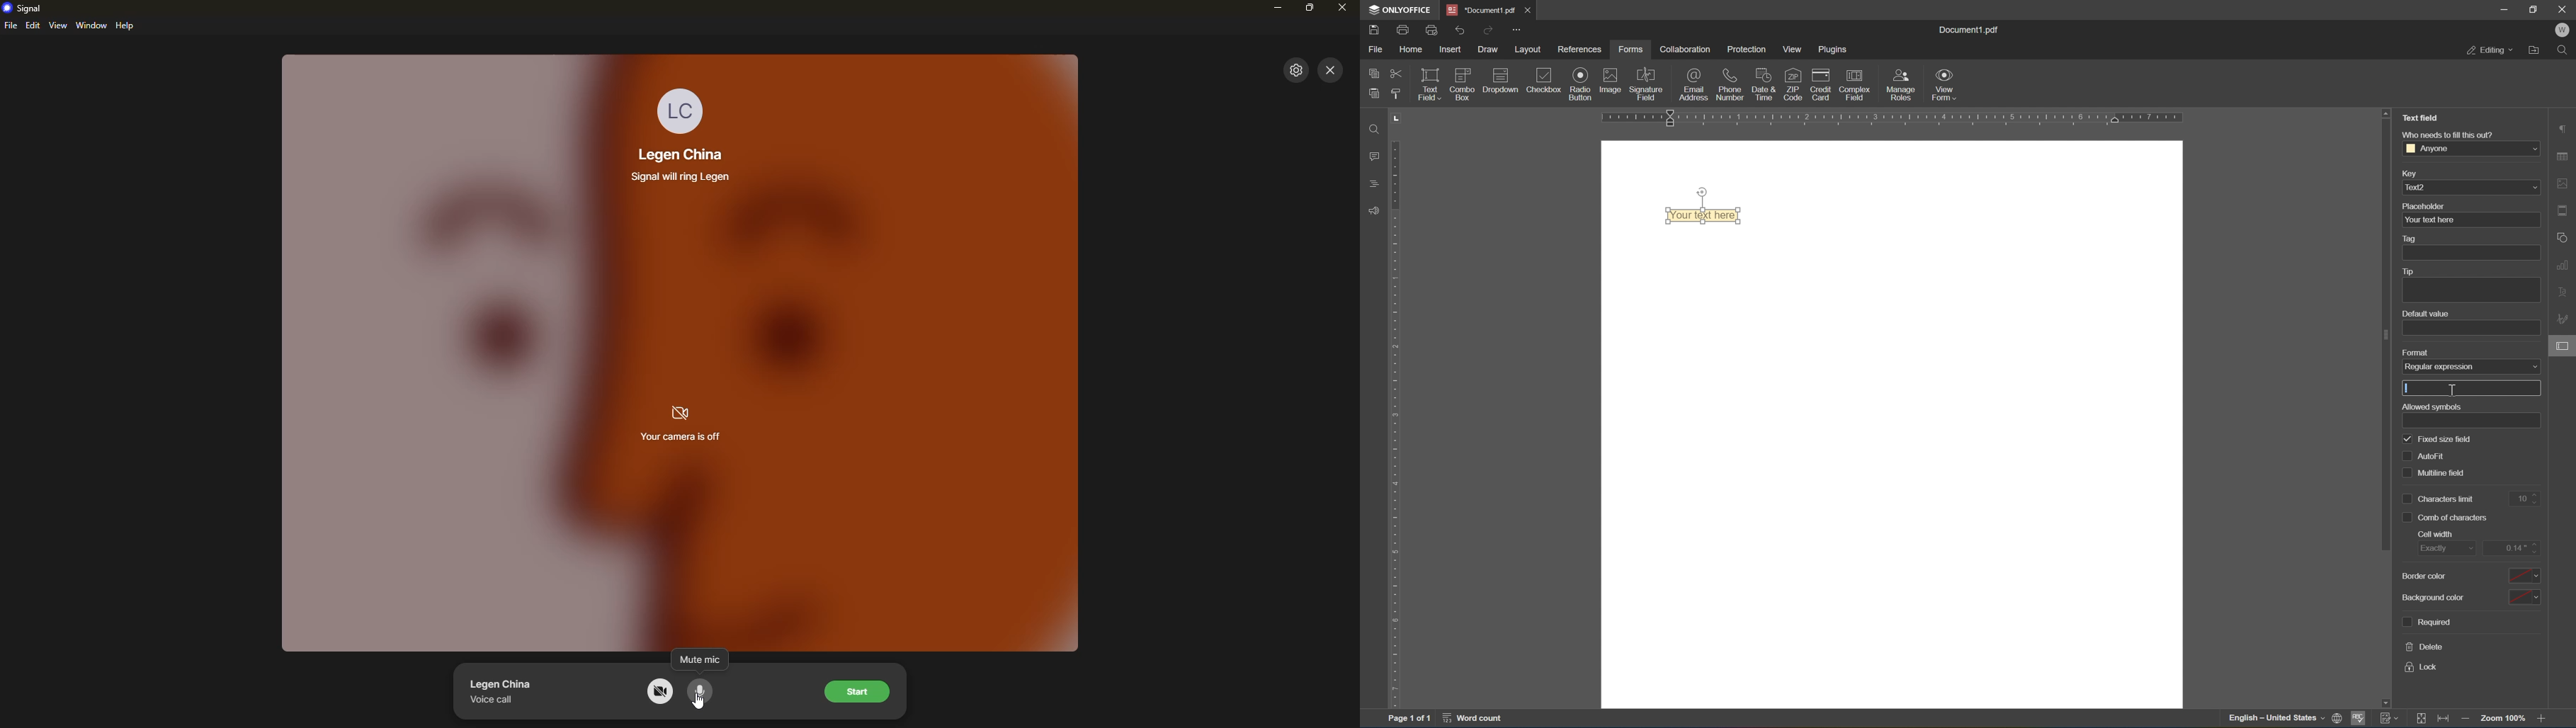 This screenshot has width=2576, height=728. I want to click on file, so click(11, 26).